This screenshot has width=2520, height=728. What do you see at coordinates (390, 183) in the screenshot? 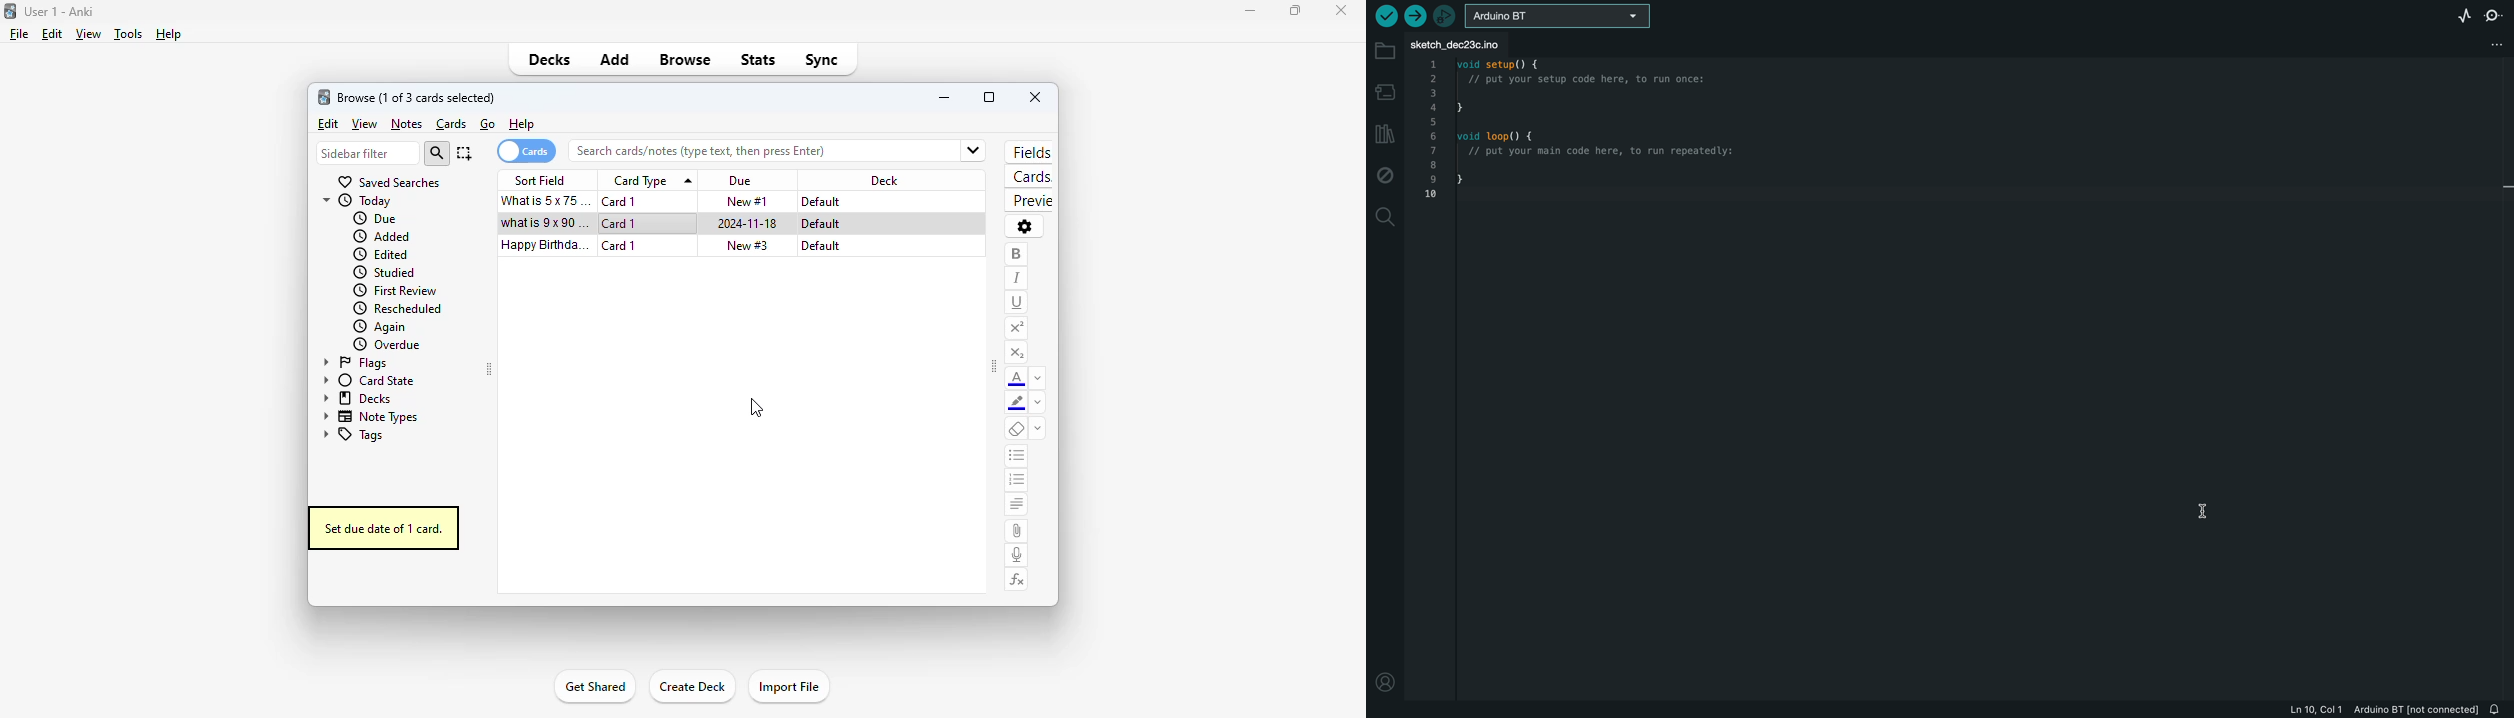
I see `saved searches` at bounding box center [390, 183].